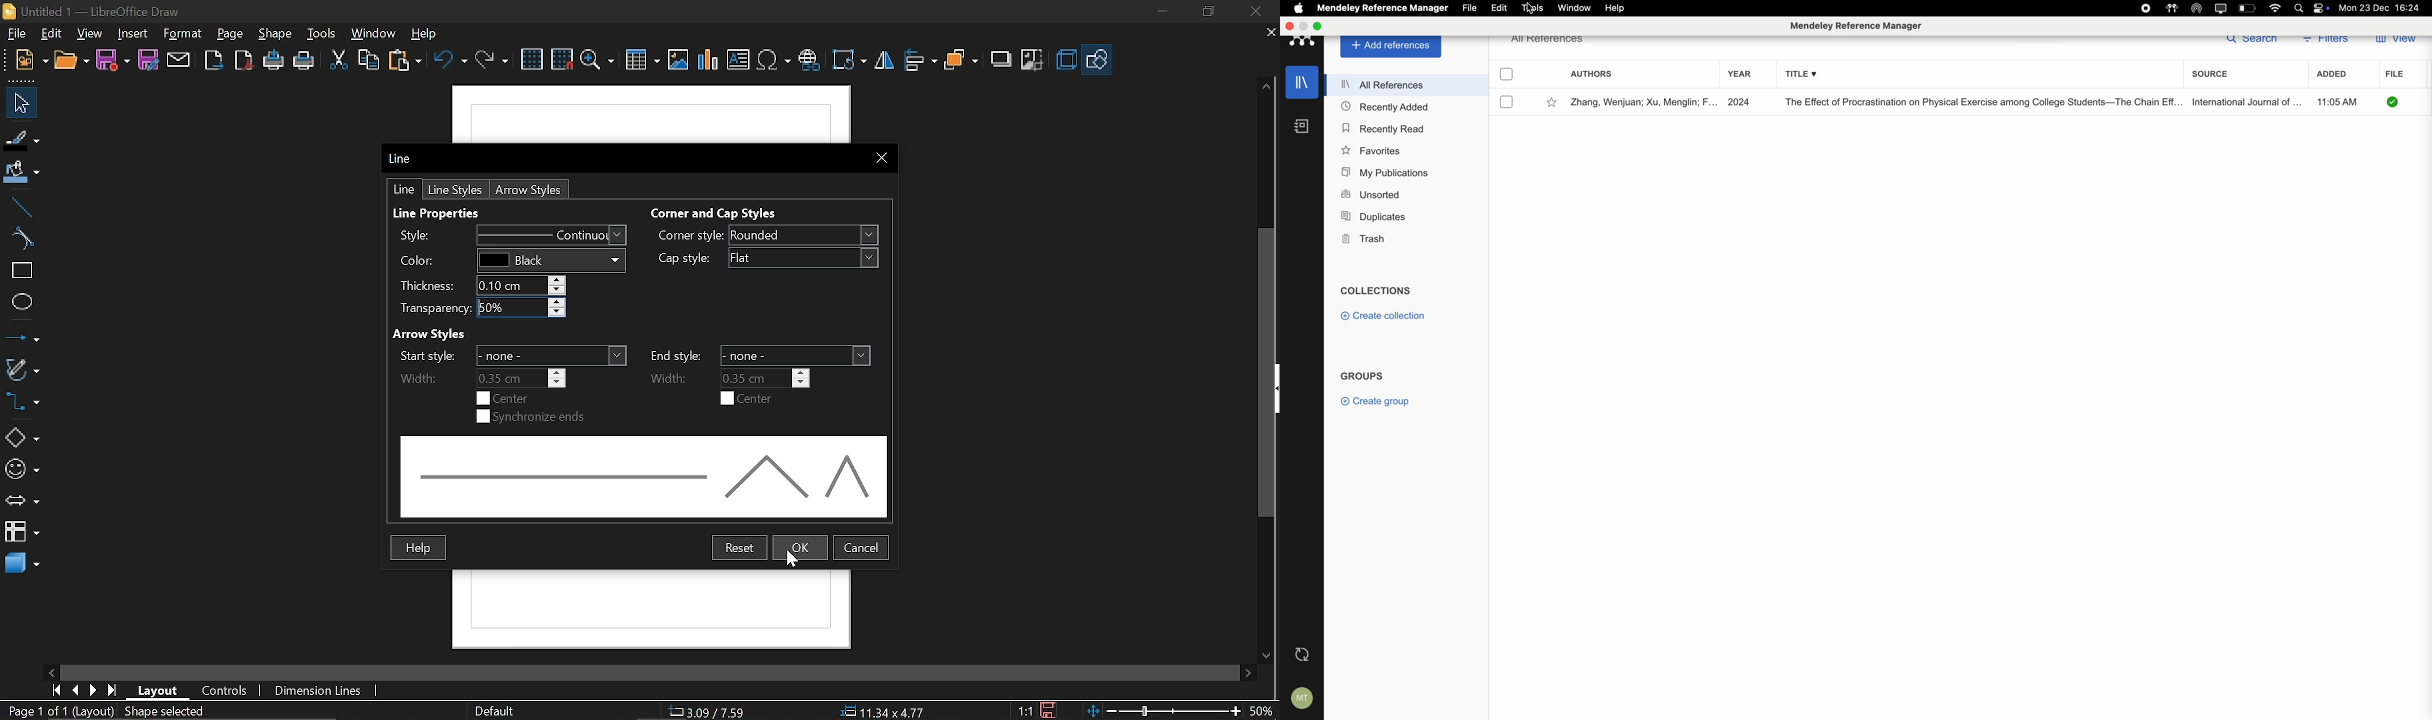 This screenshot has width=2436, height=728. Describe the element at coordinates (1304, 698) in the screenshot. I see `account settings` at that location.